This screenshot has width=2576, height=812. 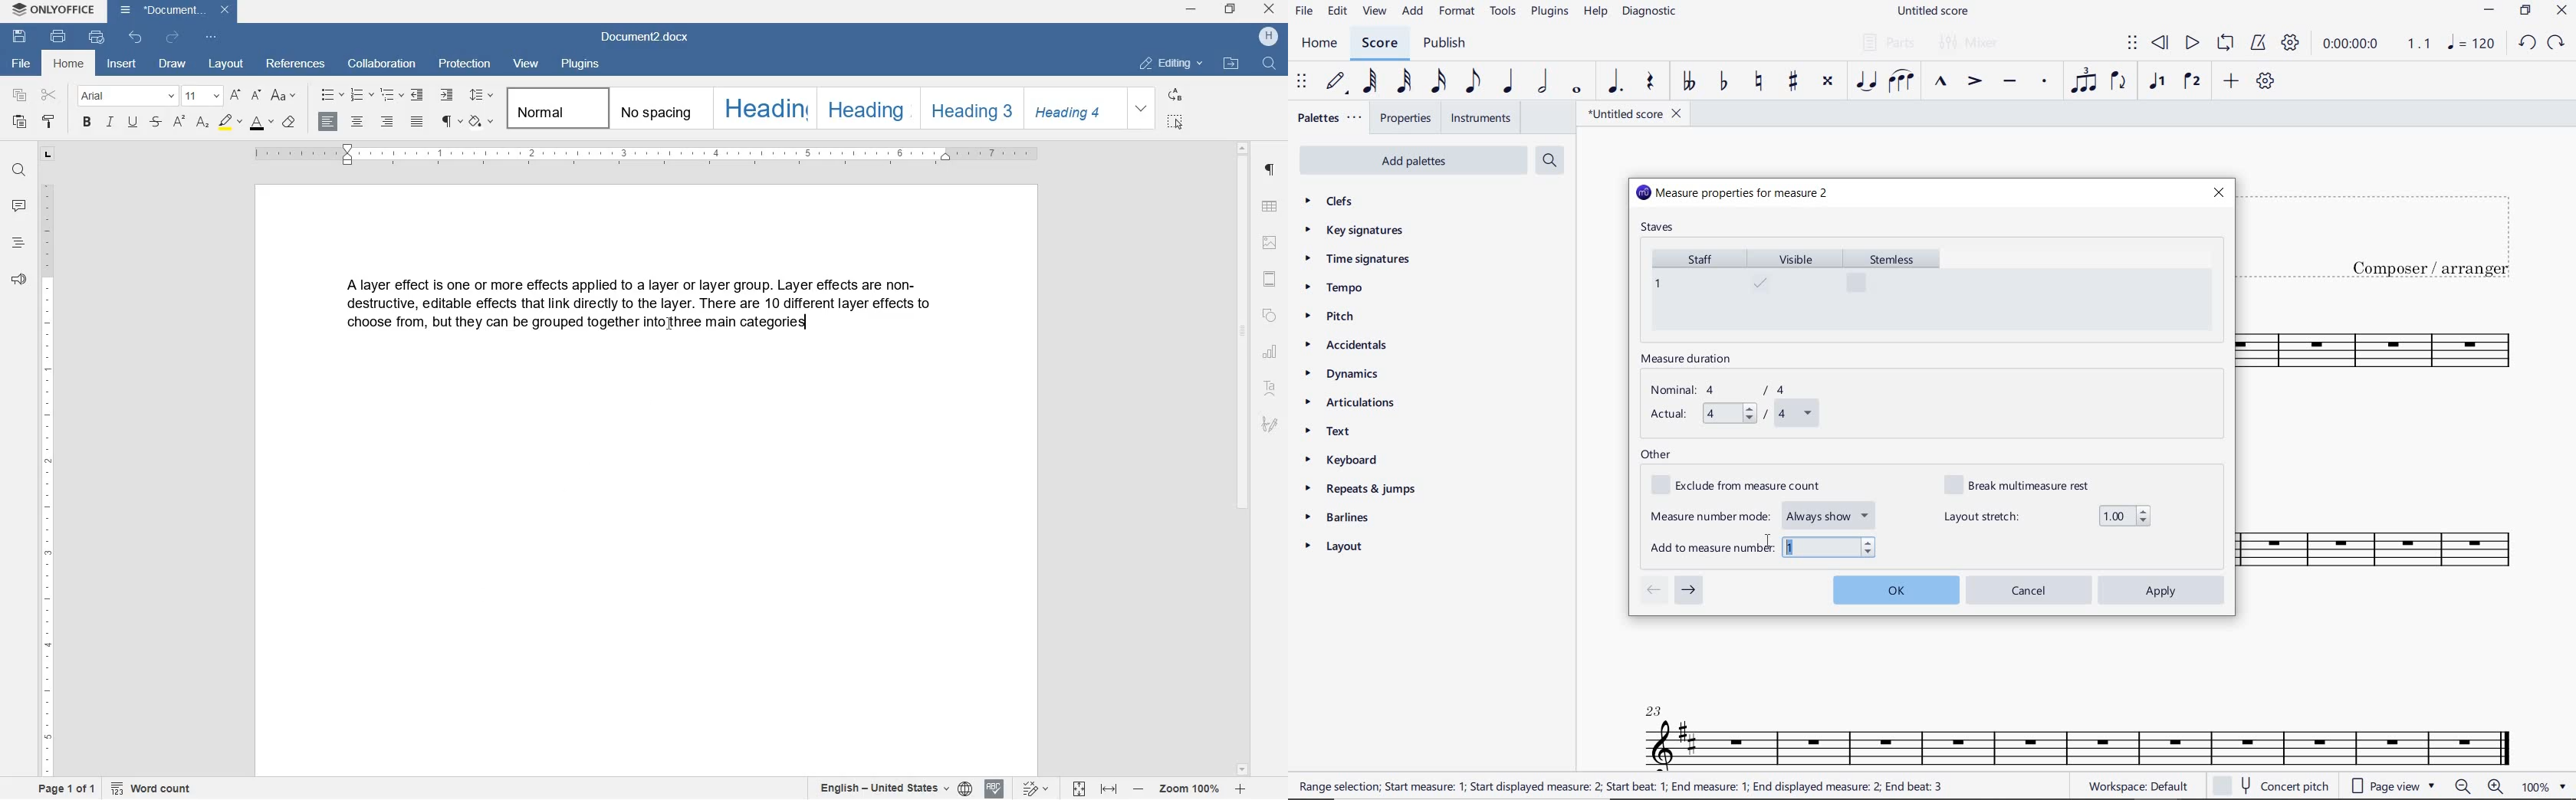 What do you see at coordinates (158, 120) in the screenshot?
I see `strike through` at bounding box center [158, 120].